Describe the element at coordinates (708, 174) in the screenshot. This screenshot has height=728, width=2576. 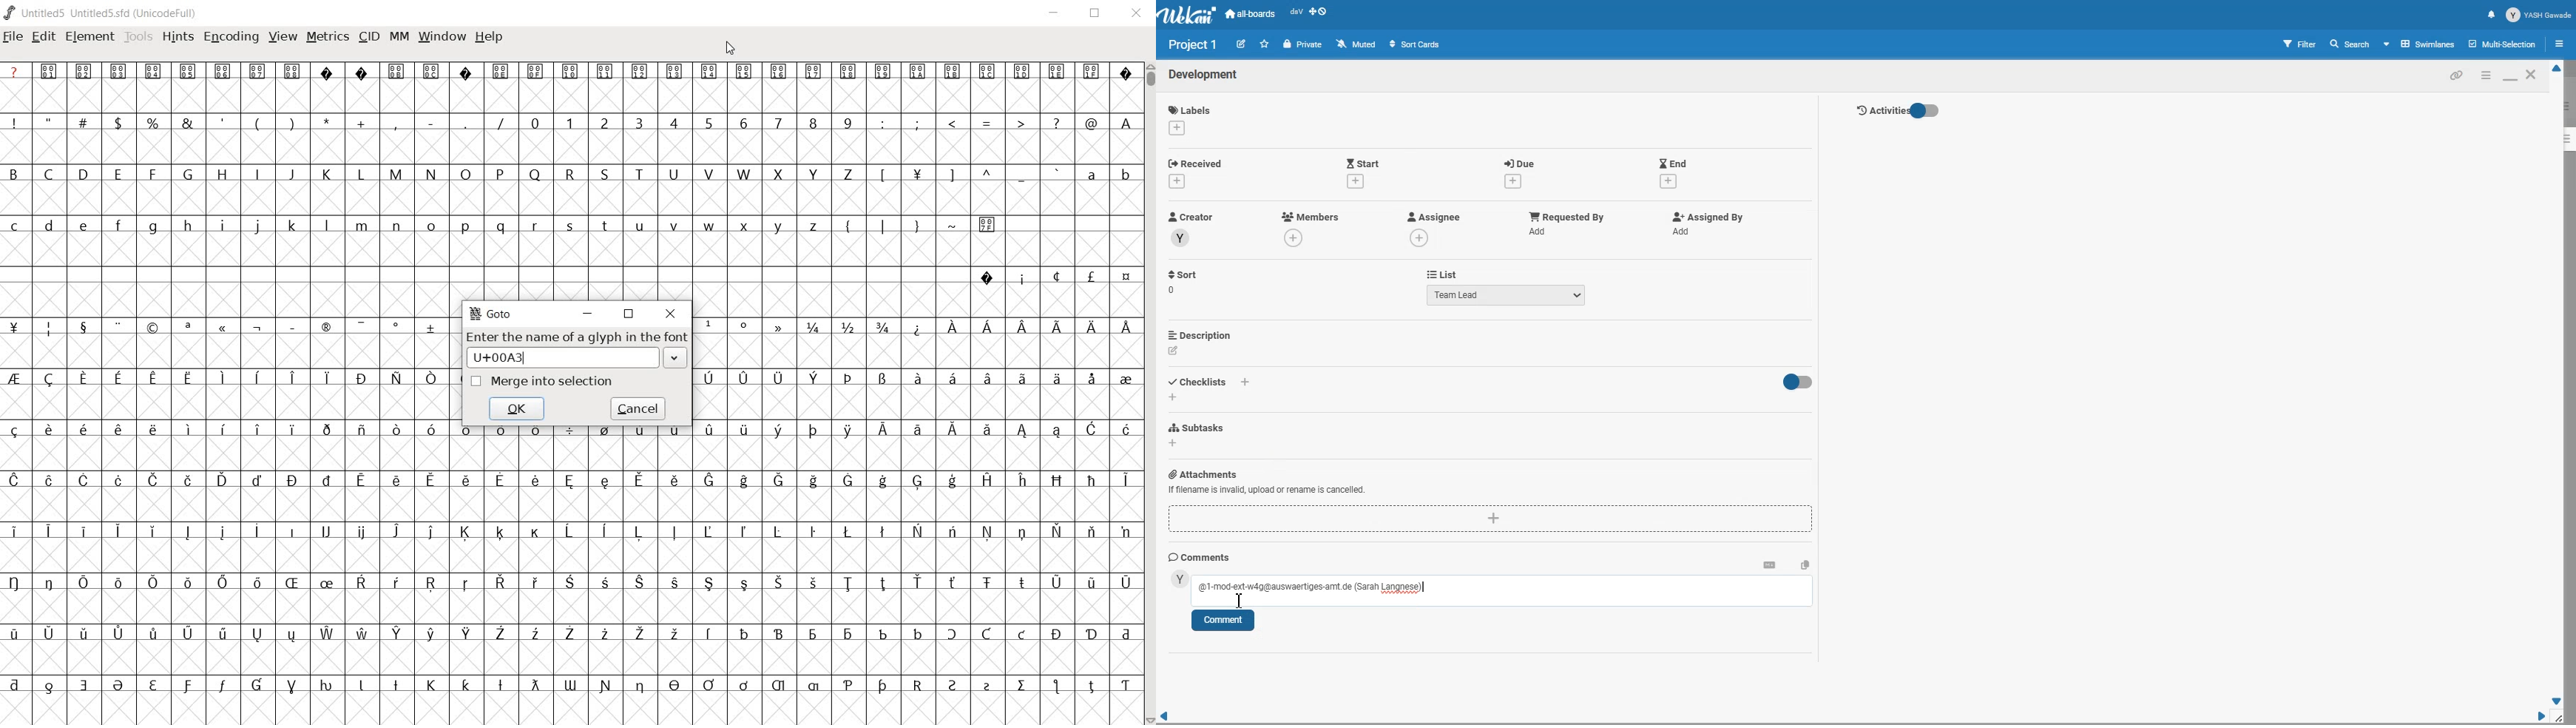
I see `V` at that location.